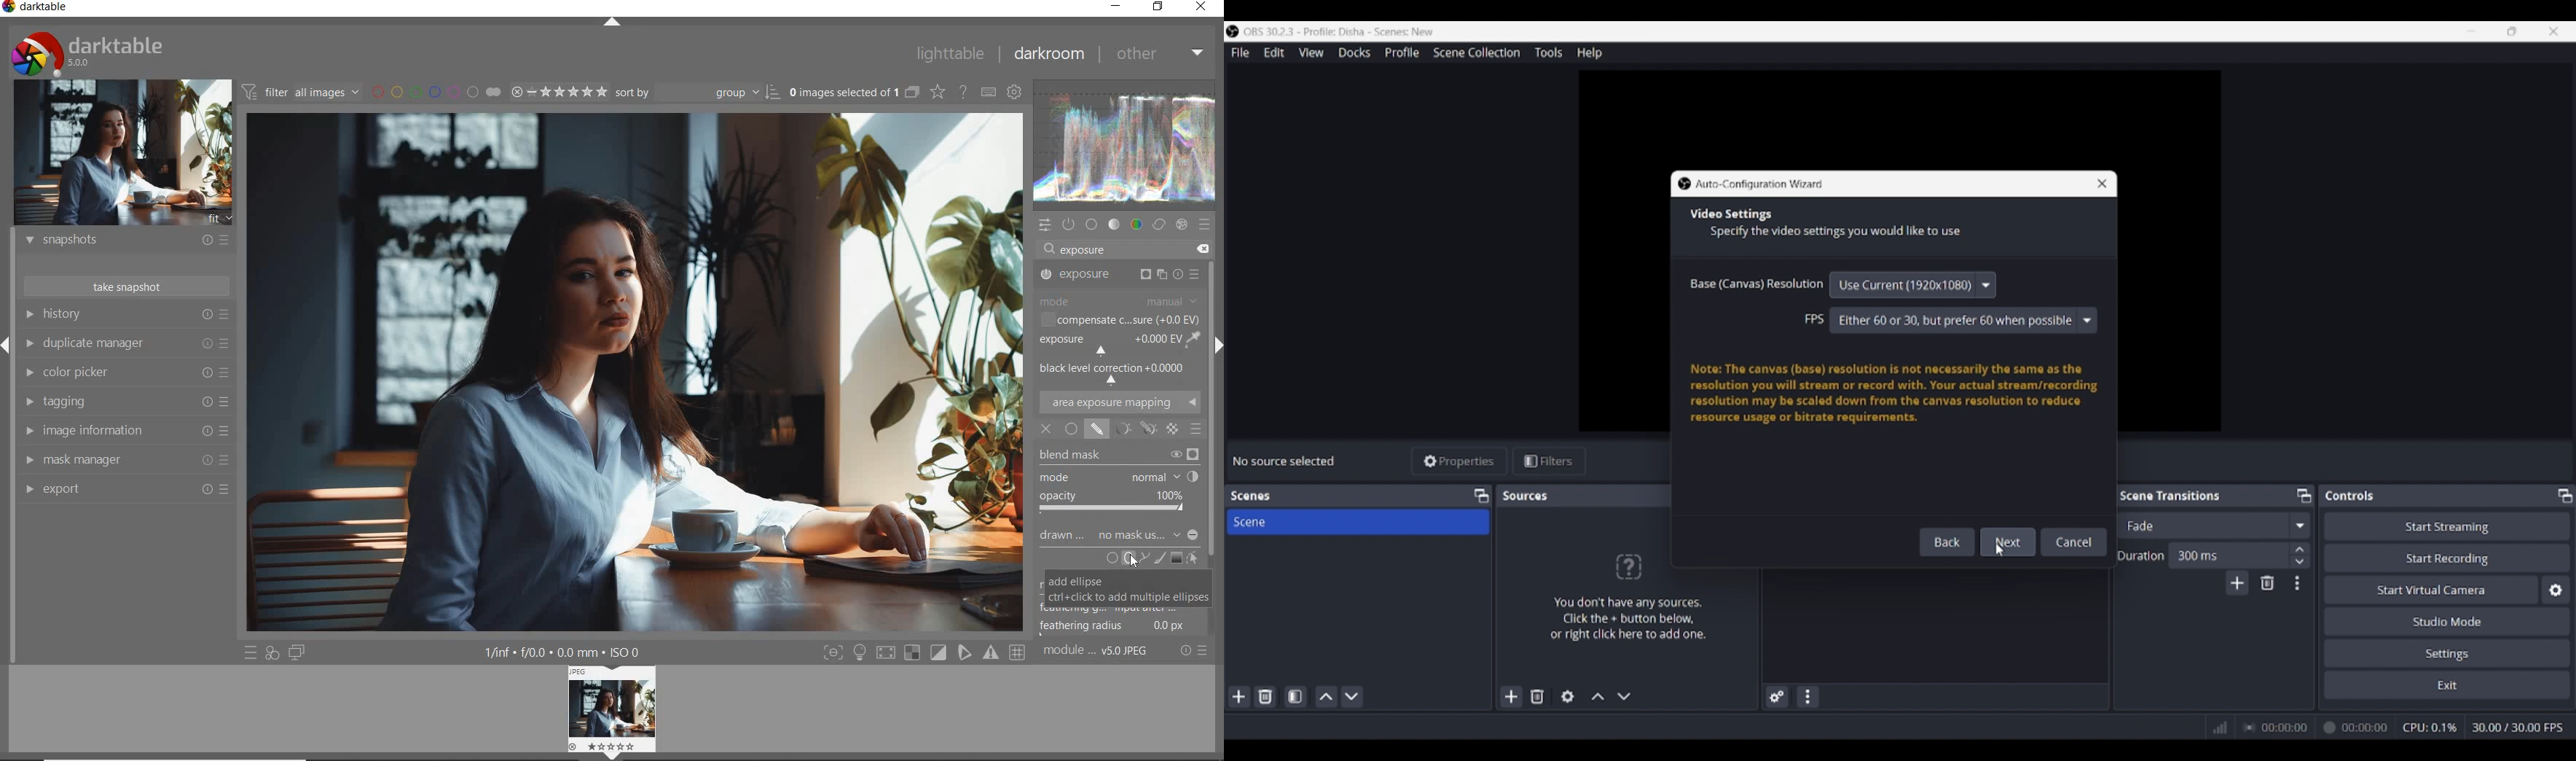 The height and width of the screenshot is (784, 2576). I want to click on Exit, so click(2447, 684).